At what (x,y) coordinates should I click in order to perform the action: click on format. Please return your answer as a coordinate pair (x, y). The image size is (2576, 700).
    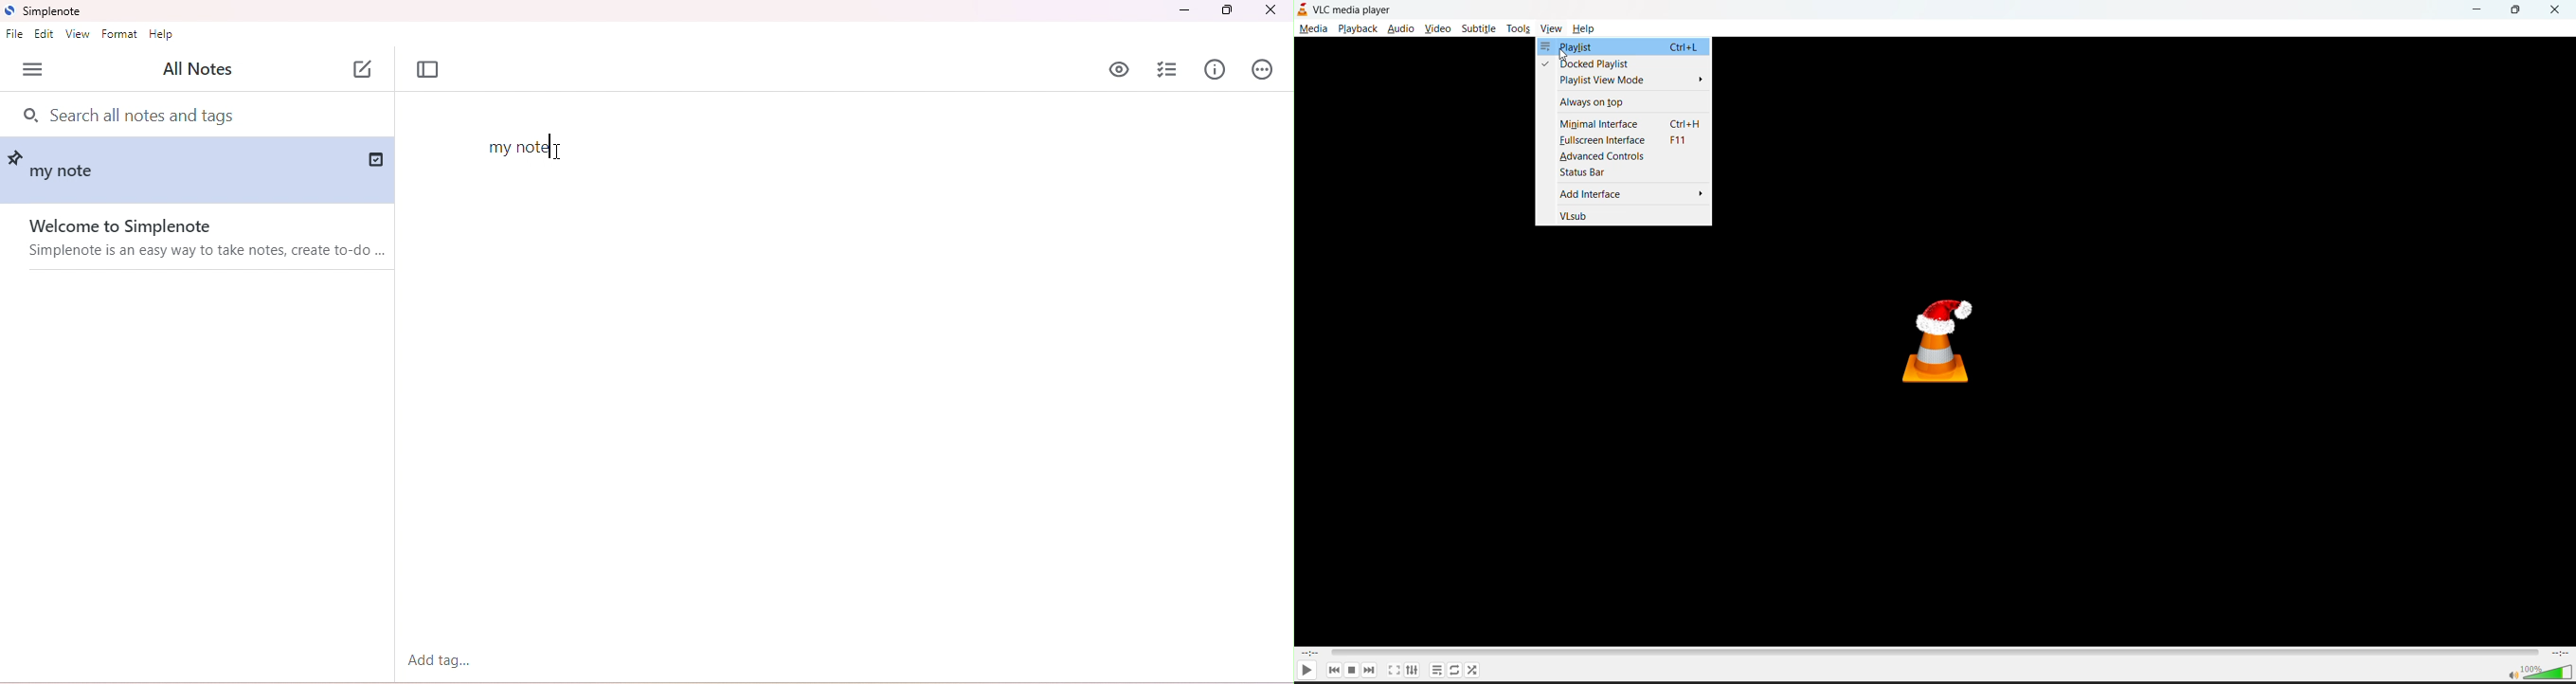
    Looking at the image, I should click on (119, 33).